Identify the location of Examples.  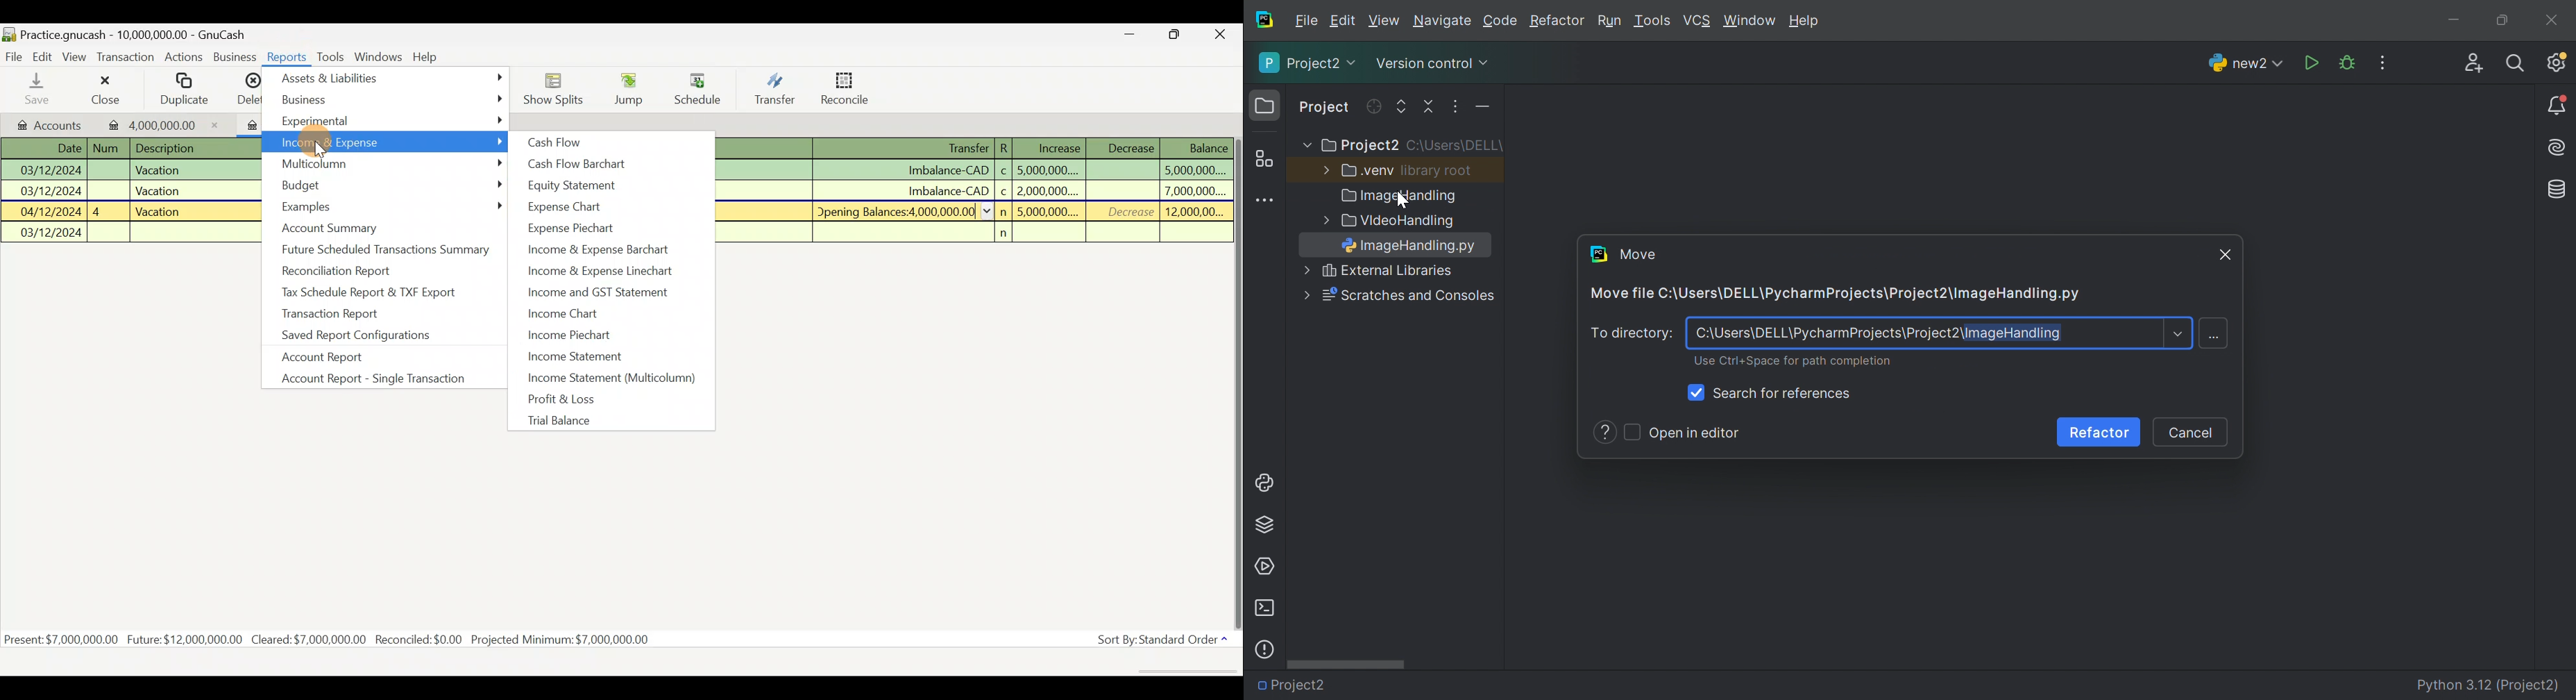
(389, 207).